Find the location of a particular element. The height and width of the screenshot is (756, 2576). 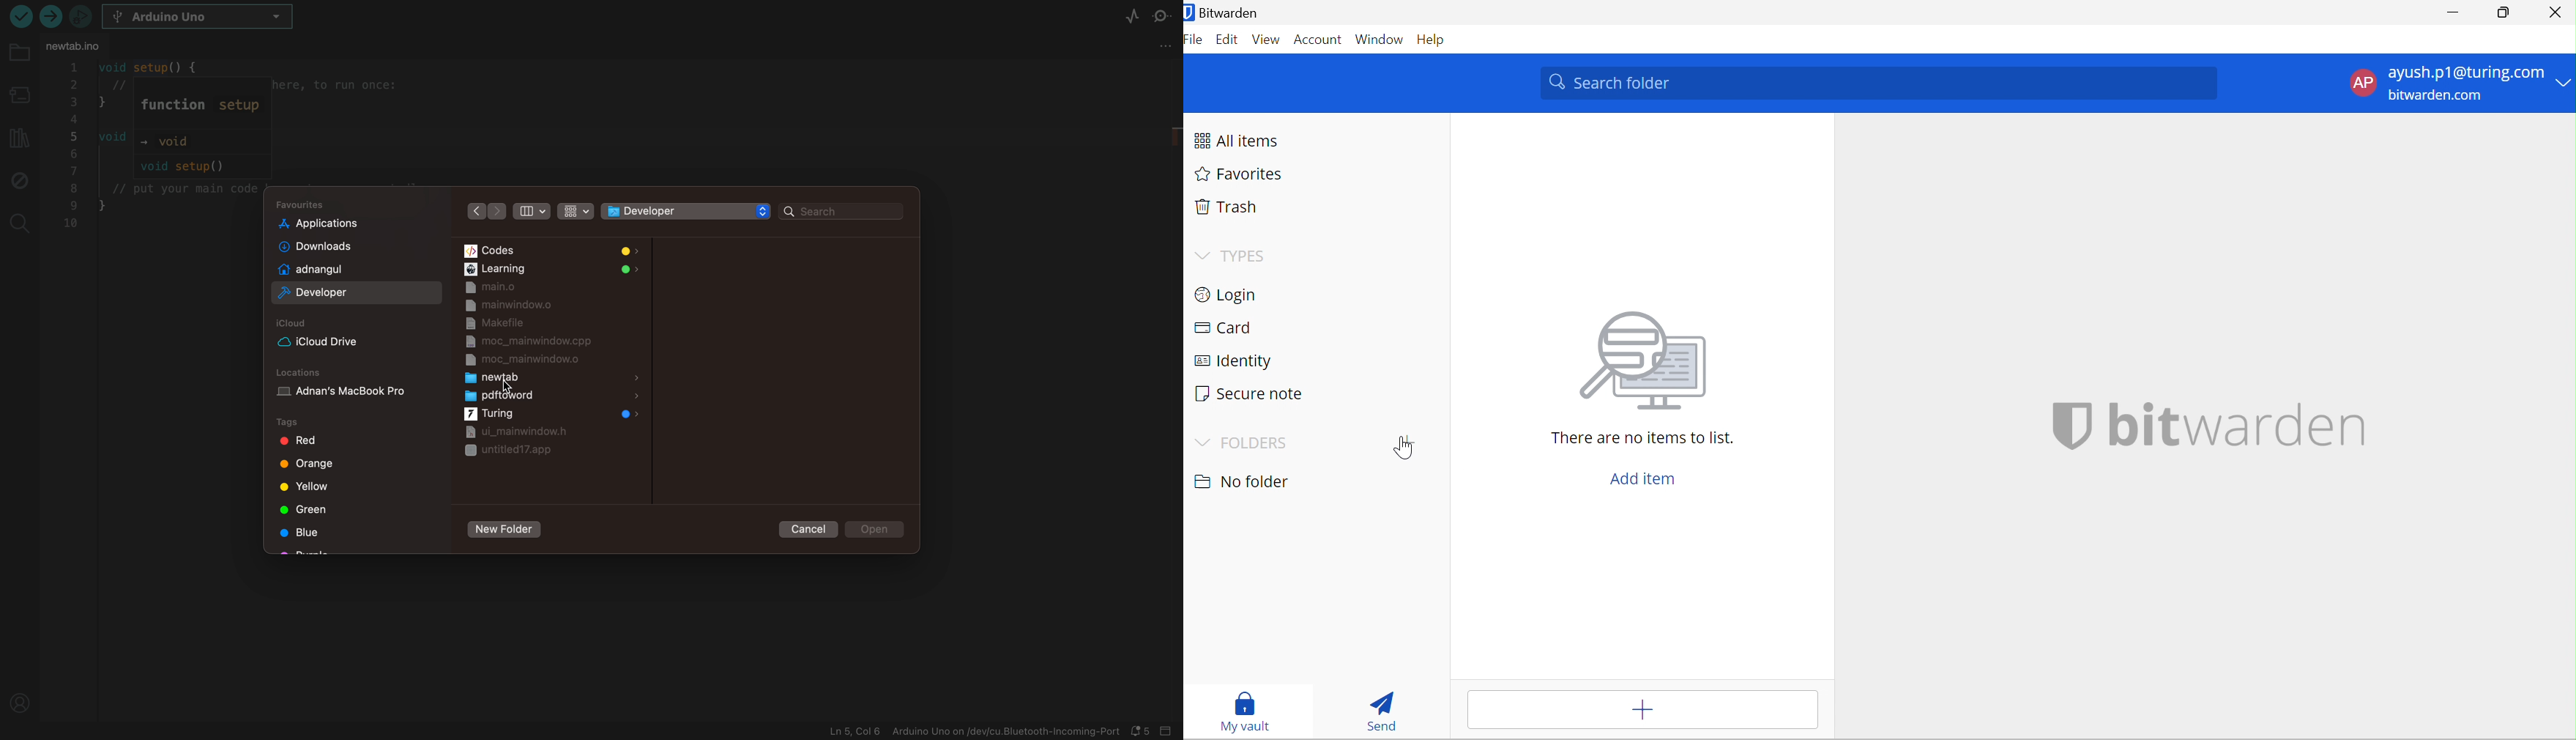

cursor is located at coordinates (508, 387).